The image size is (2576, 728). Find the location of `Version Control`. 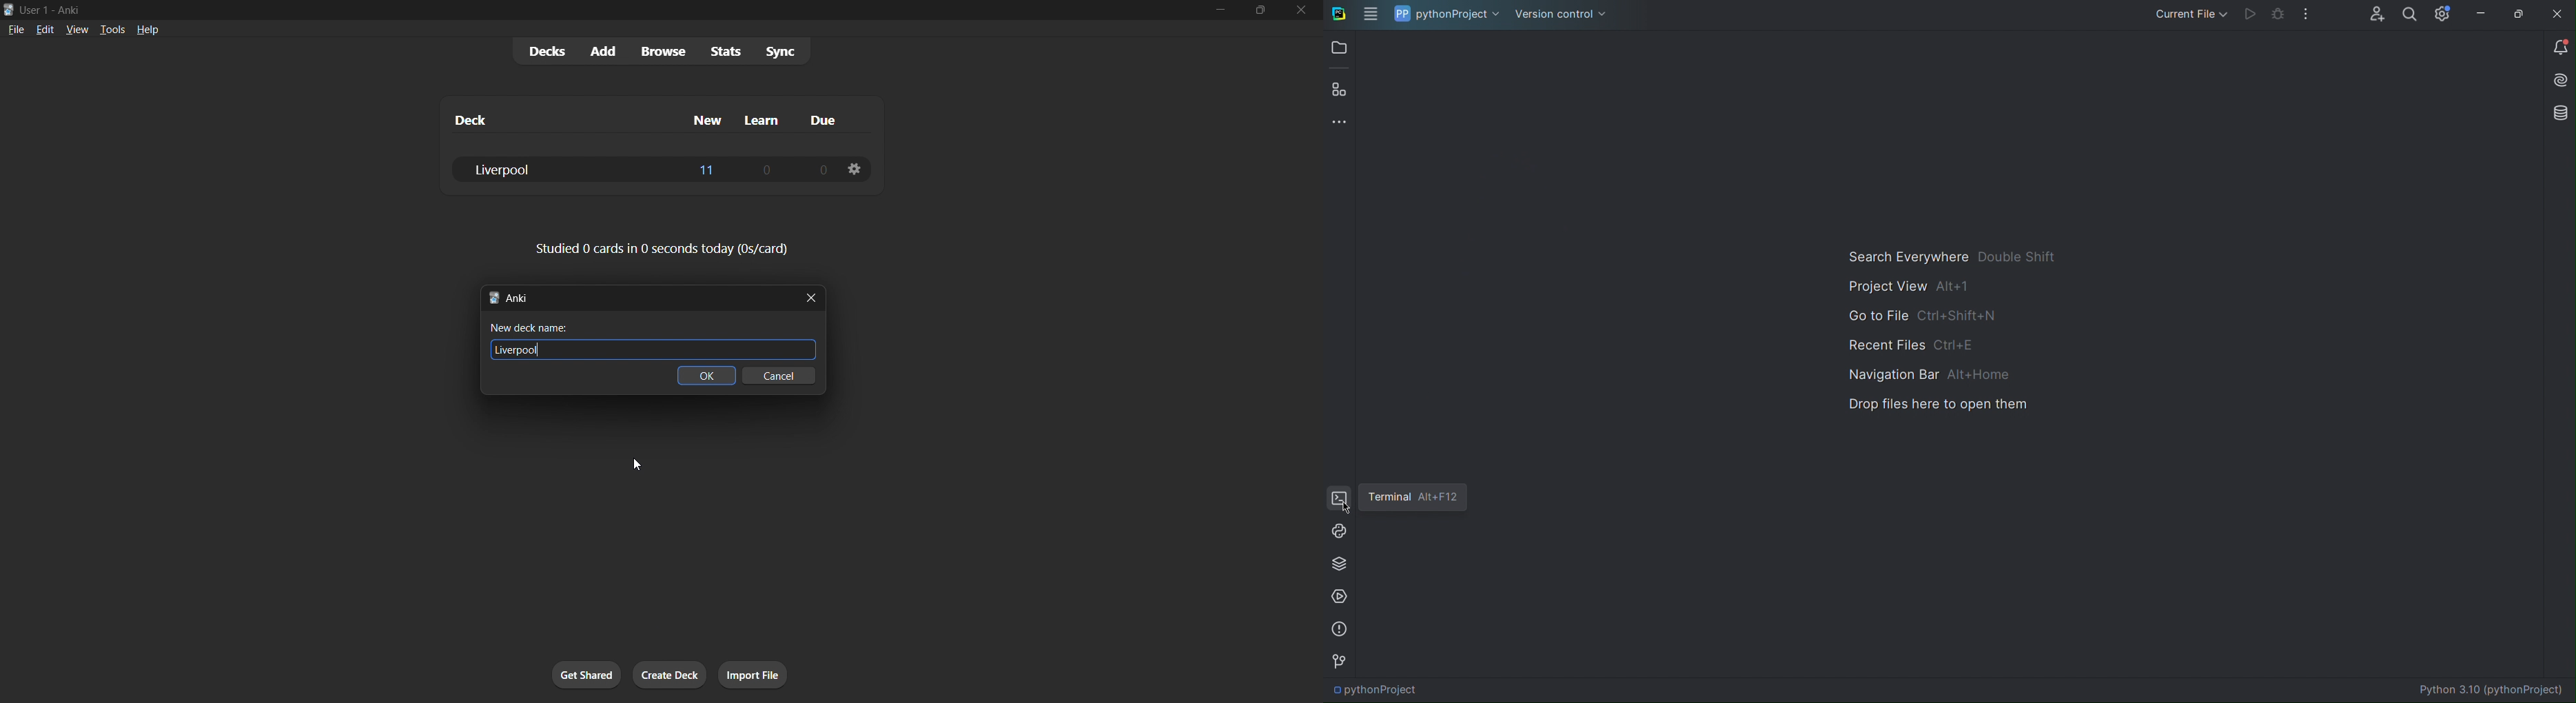

Version Control is located at coordinates (1562, 12).